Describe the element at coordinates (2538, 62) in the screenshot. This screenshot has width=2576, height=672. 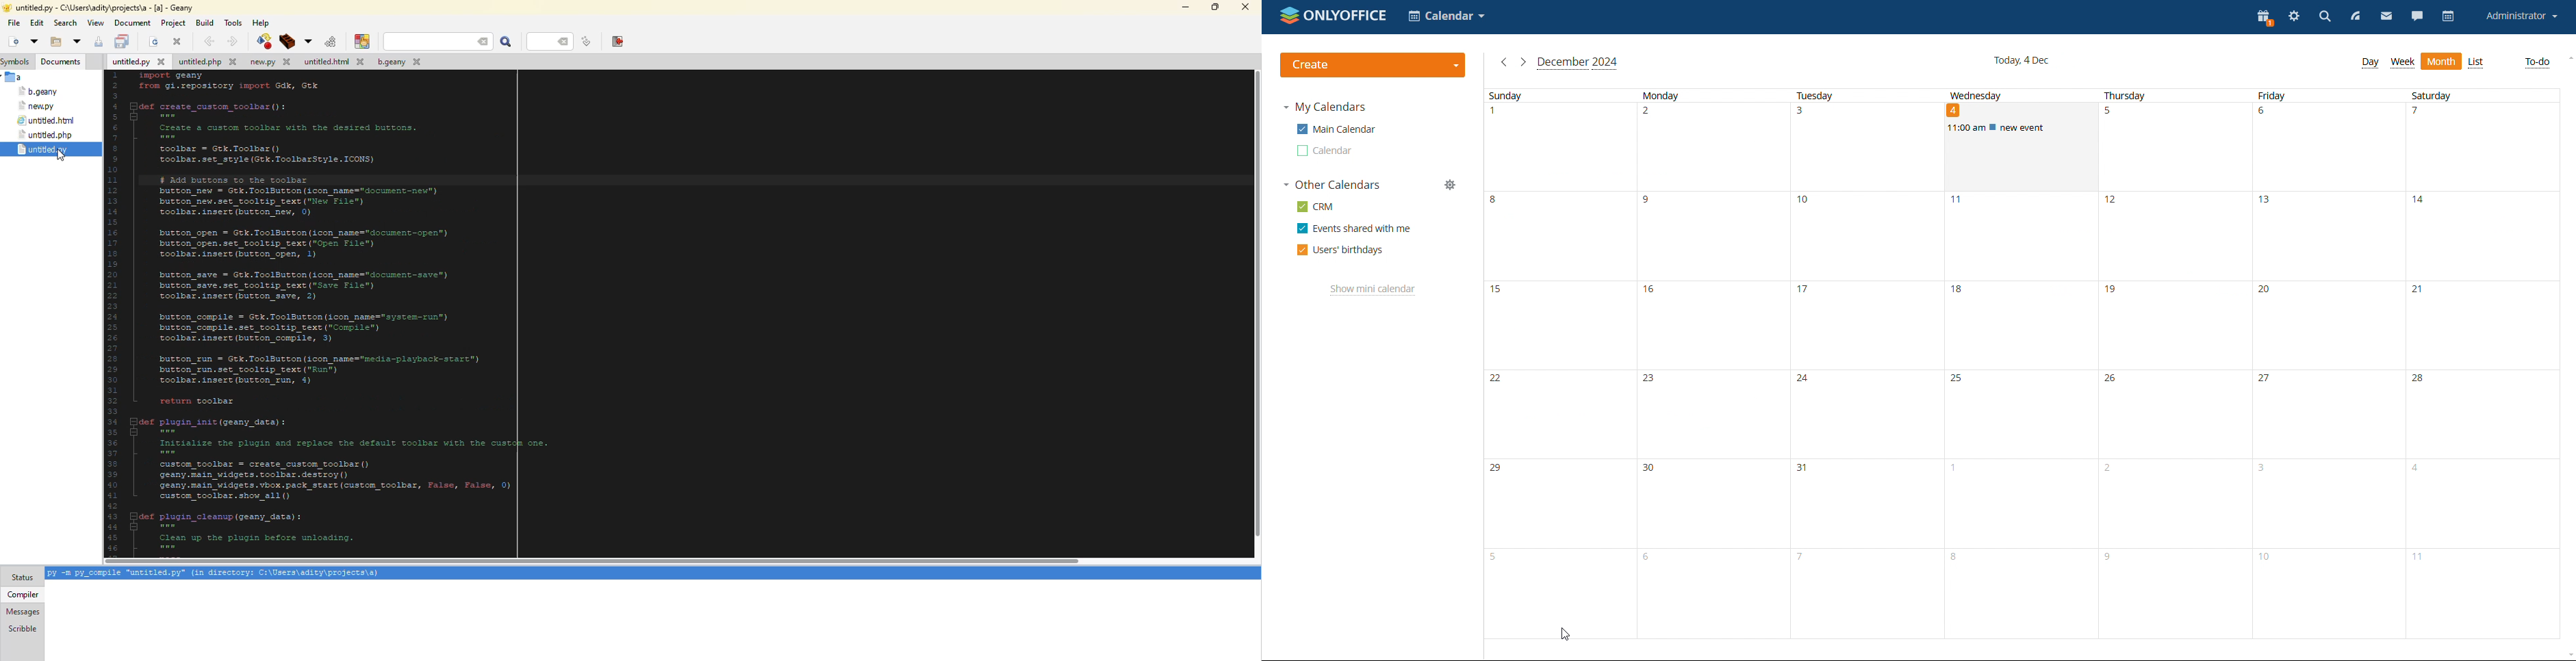
I see `to-do` at that location.